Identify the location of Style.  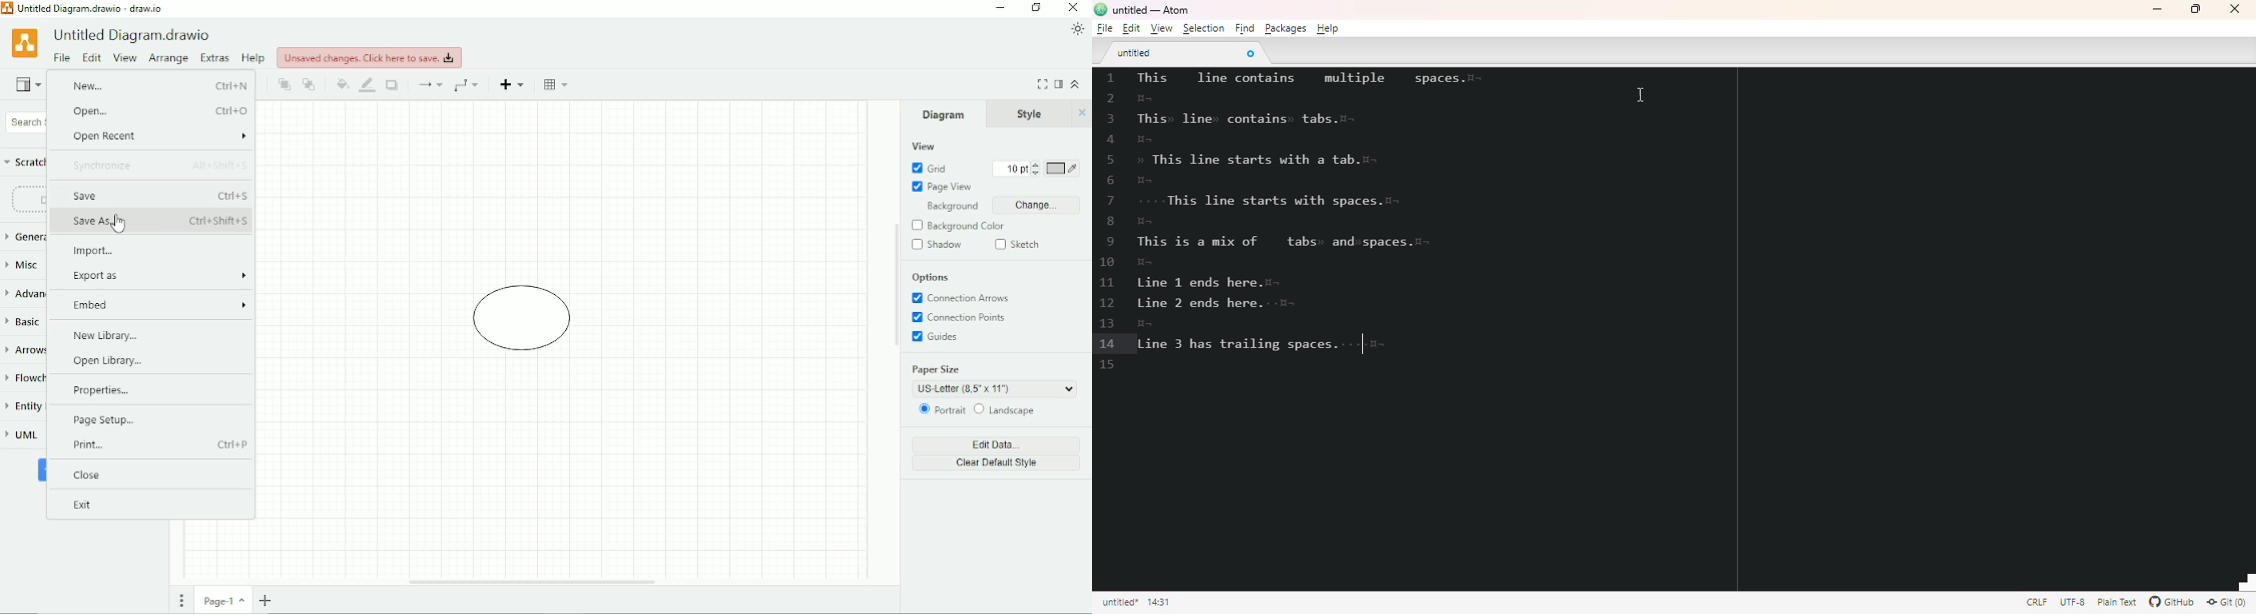
(1032, 113).